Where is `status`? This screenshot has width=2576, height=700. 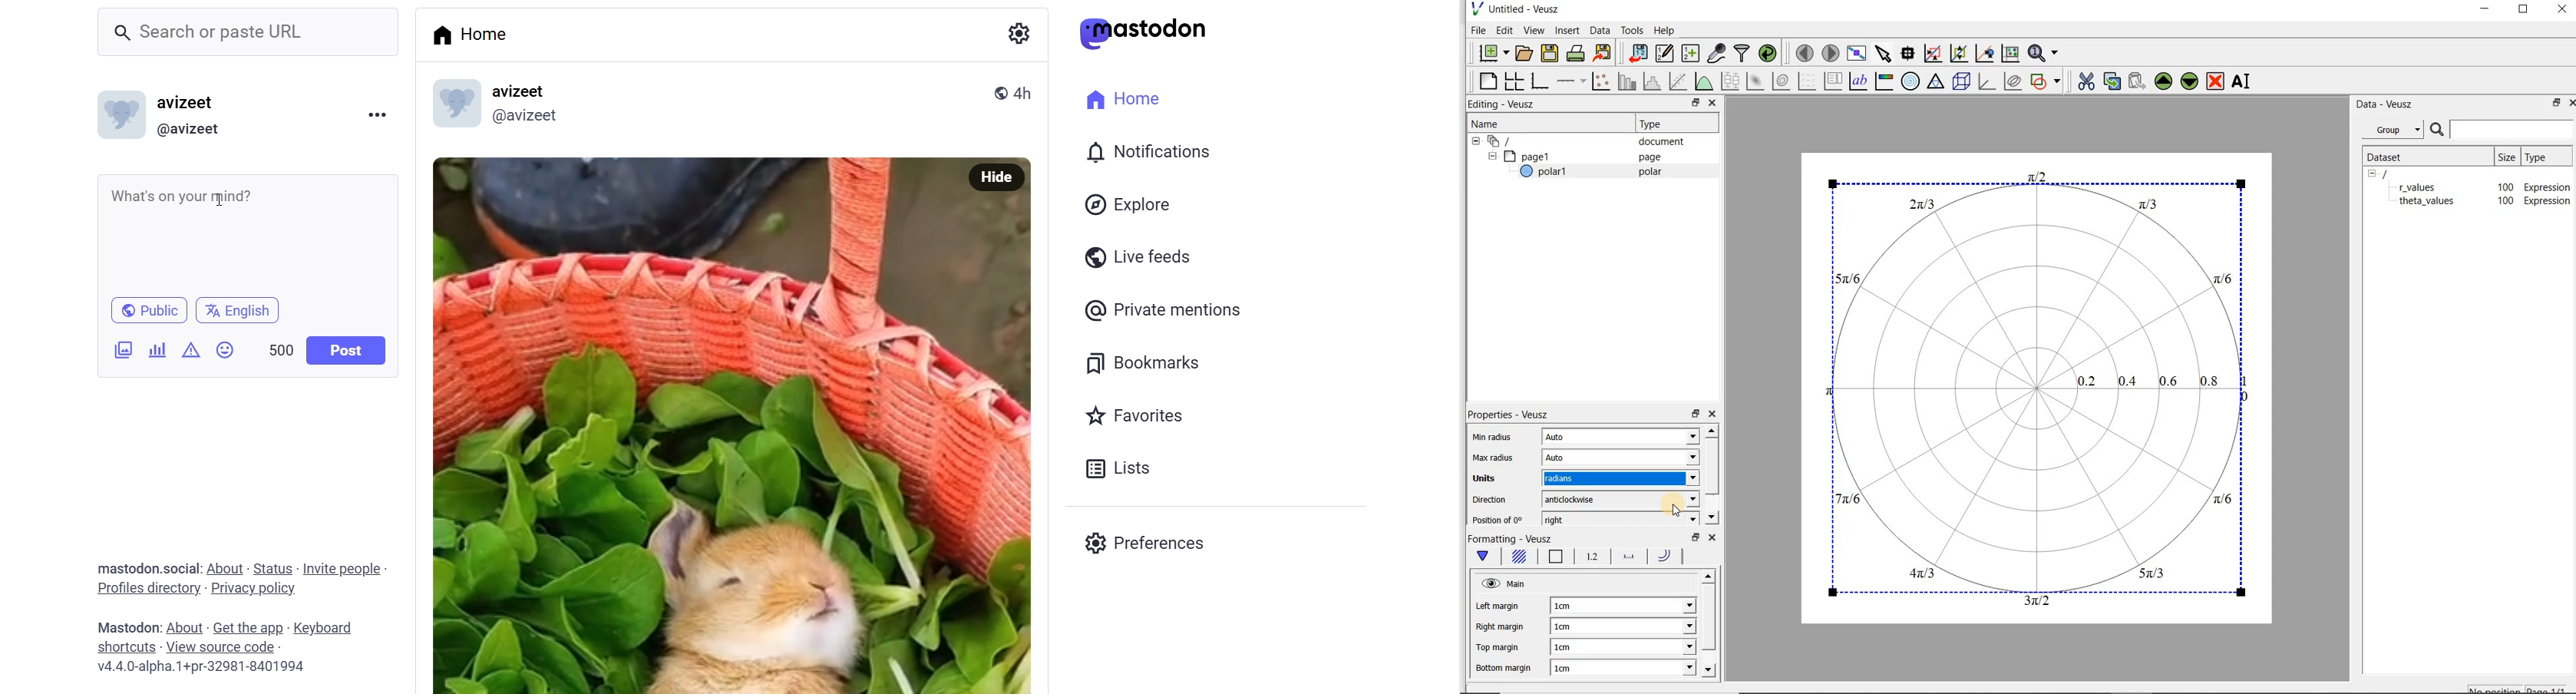 status is located at coordinates (273, 568).